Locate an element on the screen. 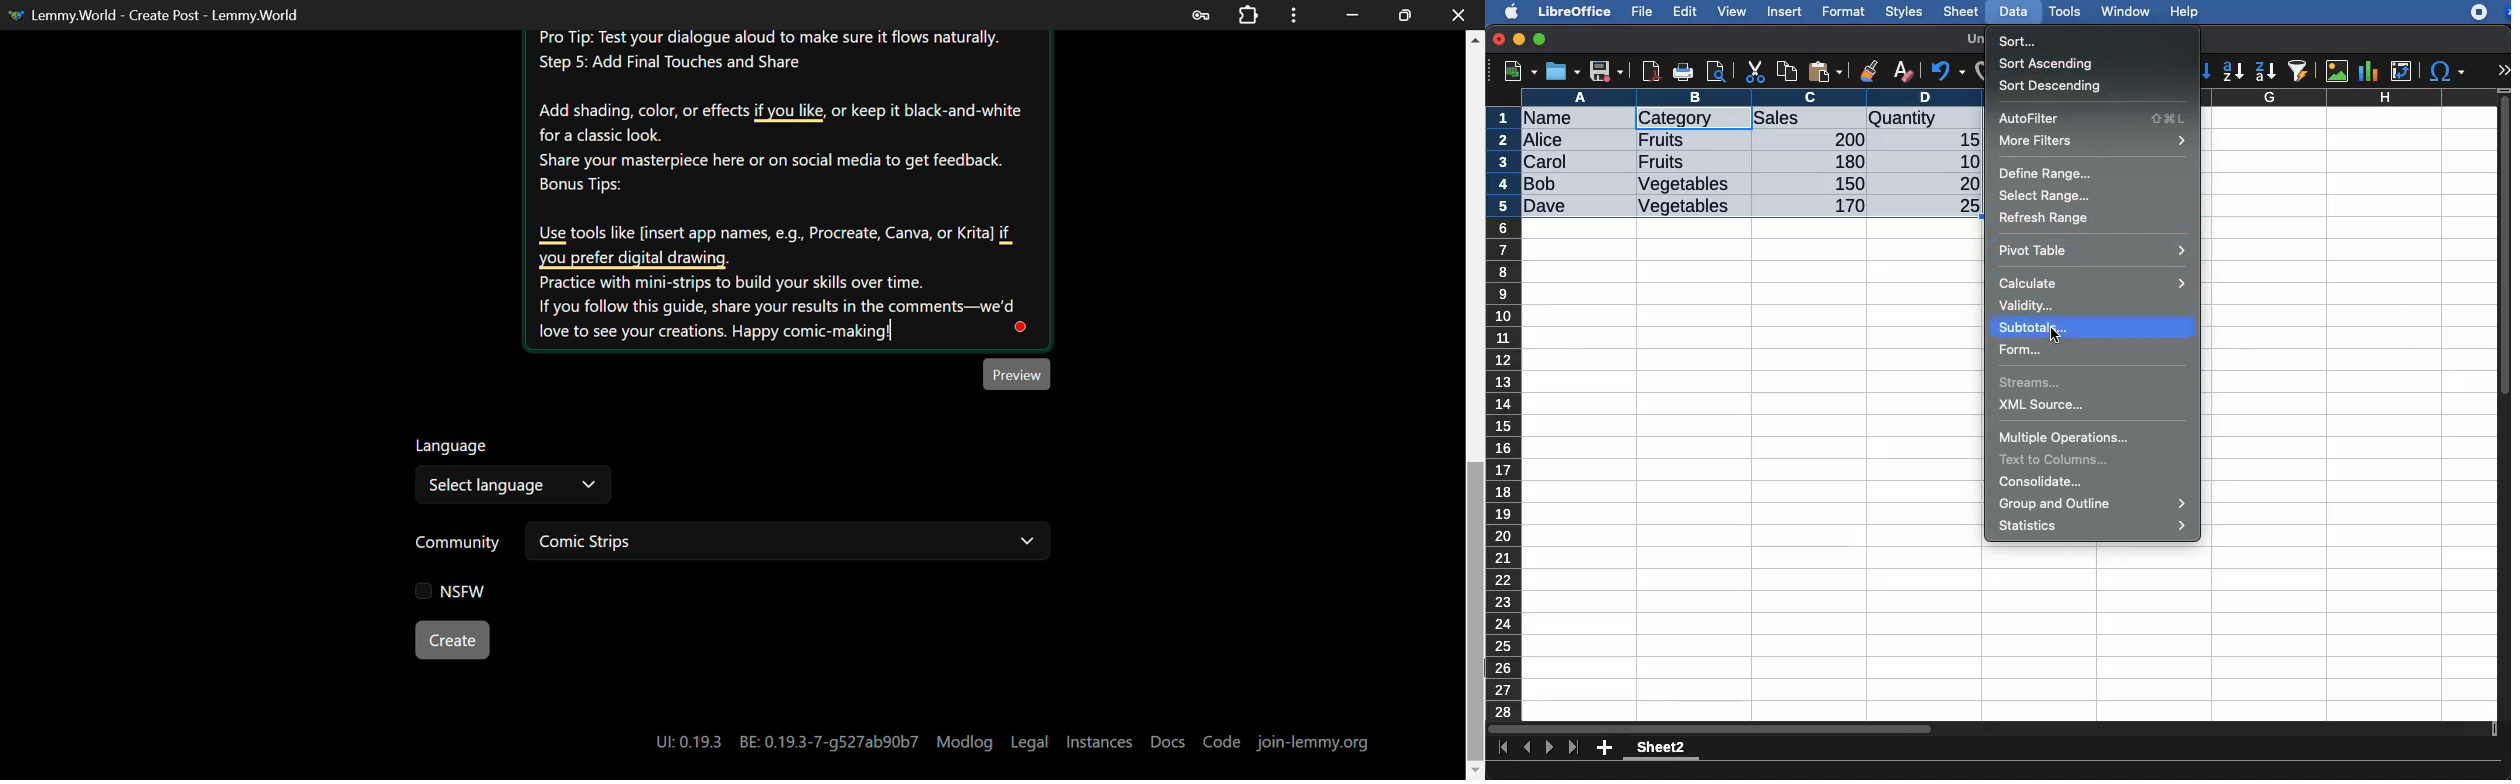 This screenshot has width=2520, height=784. 170 is located at coordinates (1844, 206).